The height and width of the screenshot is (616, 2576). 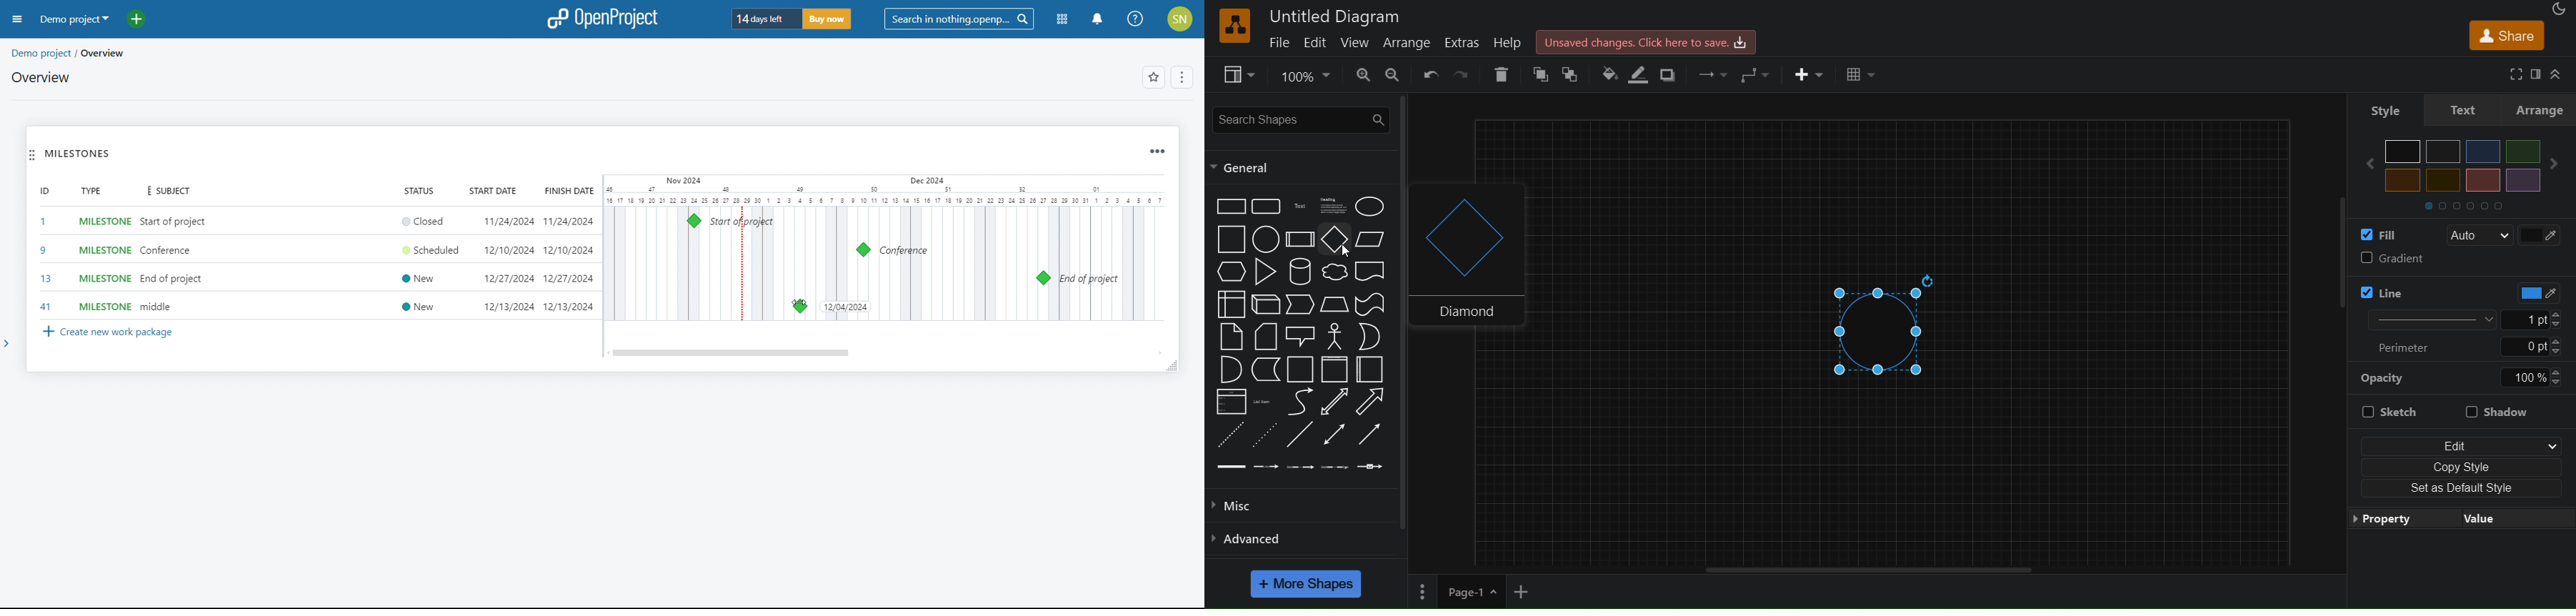 What do you see at coordinates (1336, 337) in the screenshot?
I see `actor` at bounding box center [1336, 337].